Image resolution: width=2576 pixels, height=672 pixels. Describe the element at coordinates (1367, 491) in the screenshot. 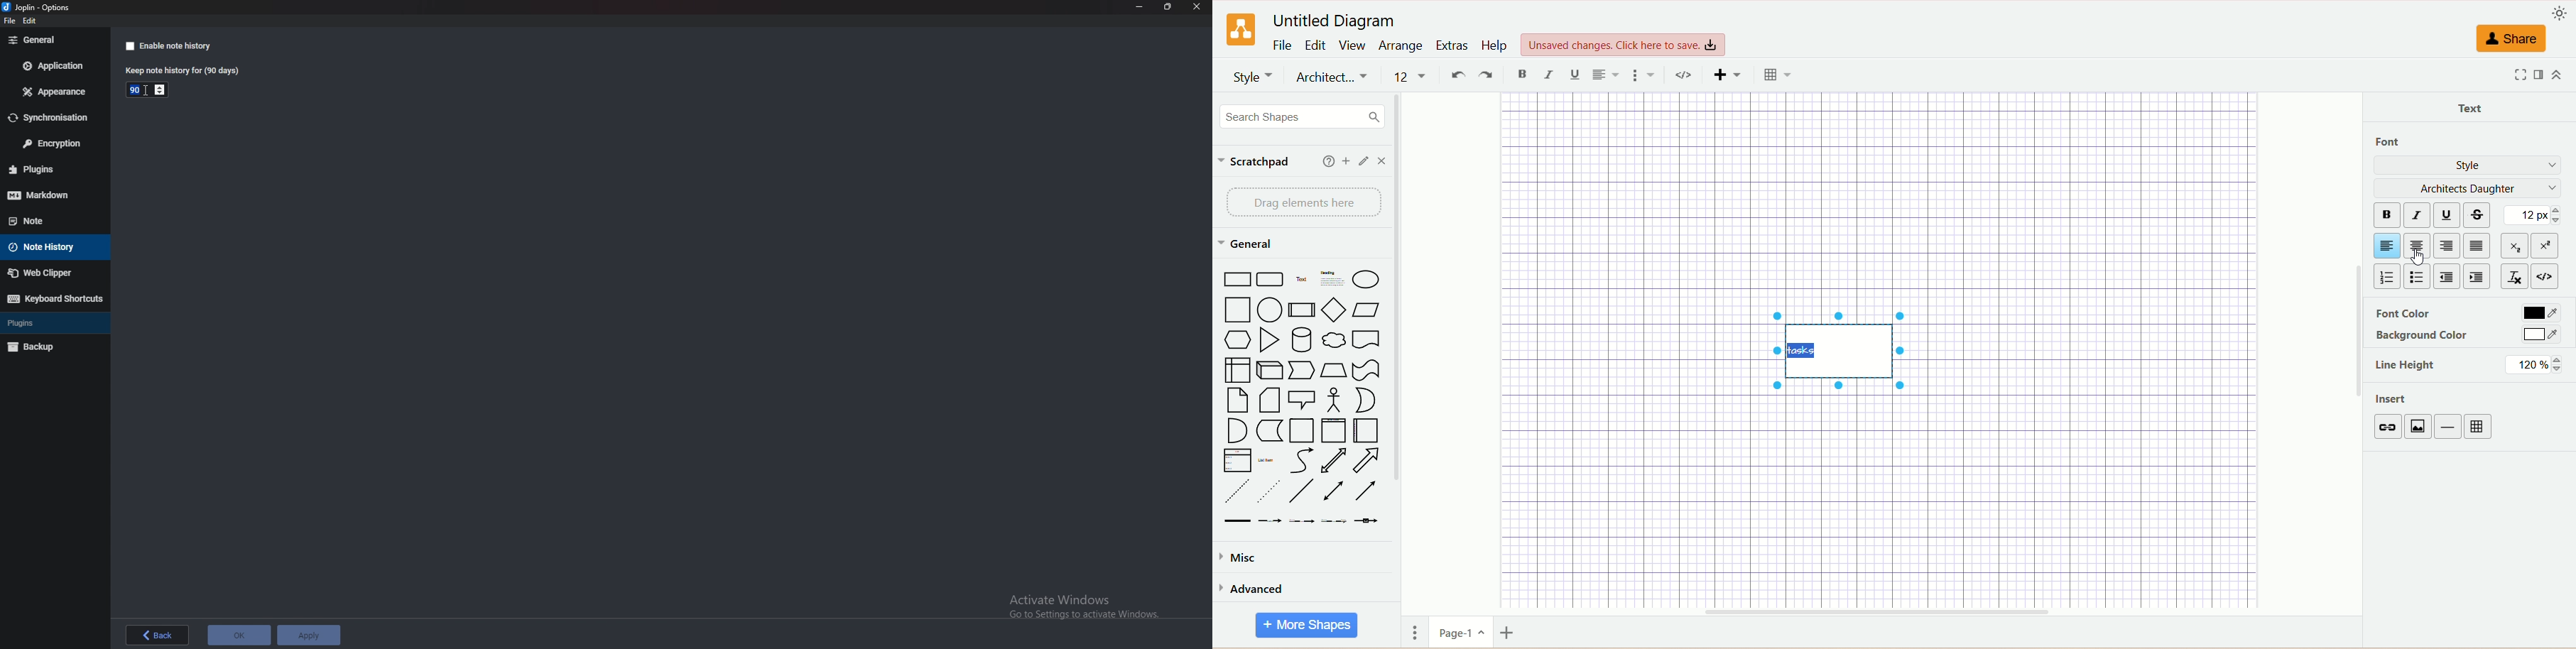

I see `Line with Arrow` at that location.